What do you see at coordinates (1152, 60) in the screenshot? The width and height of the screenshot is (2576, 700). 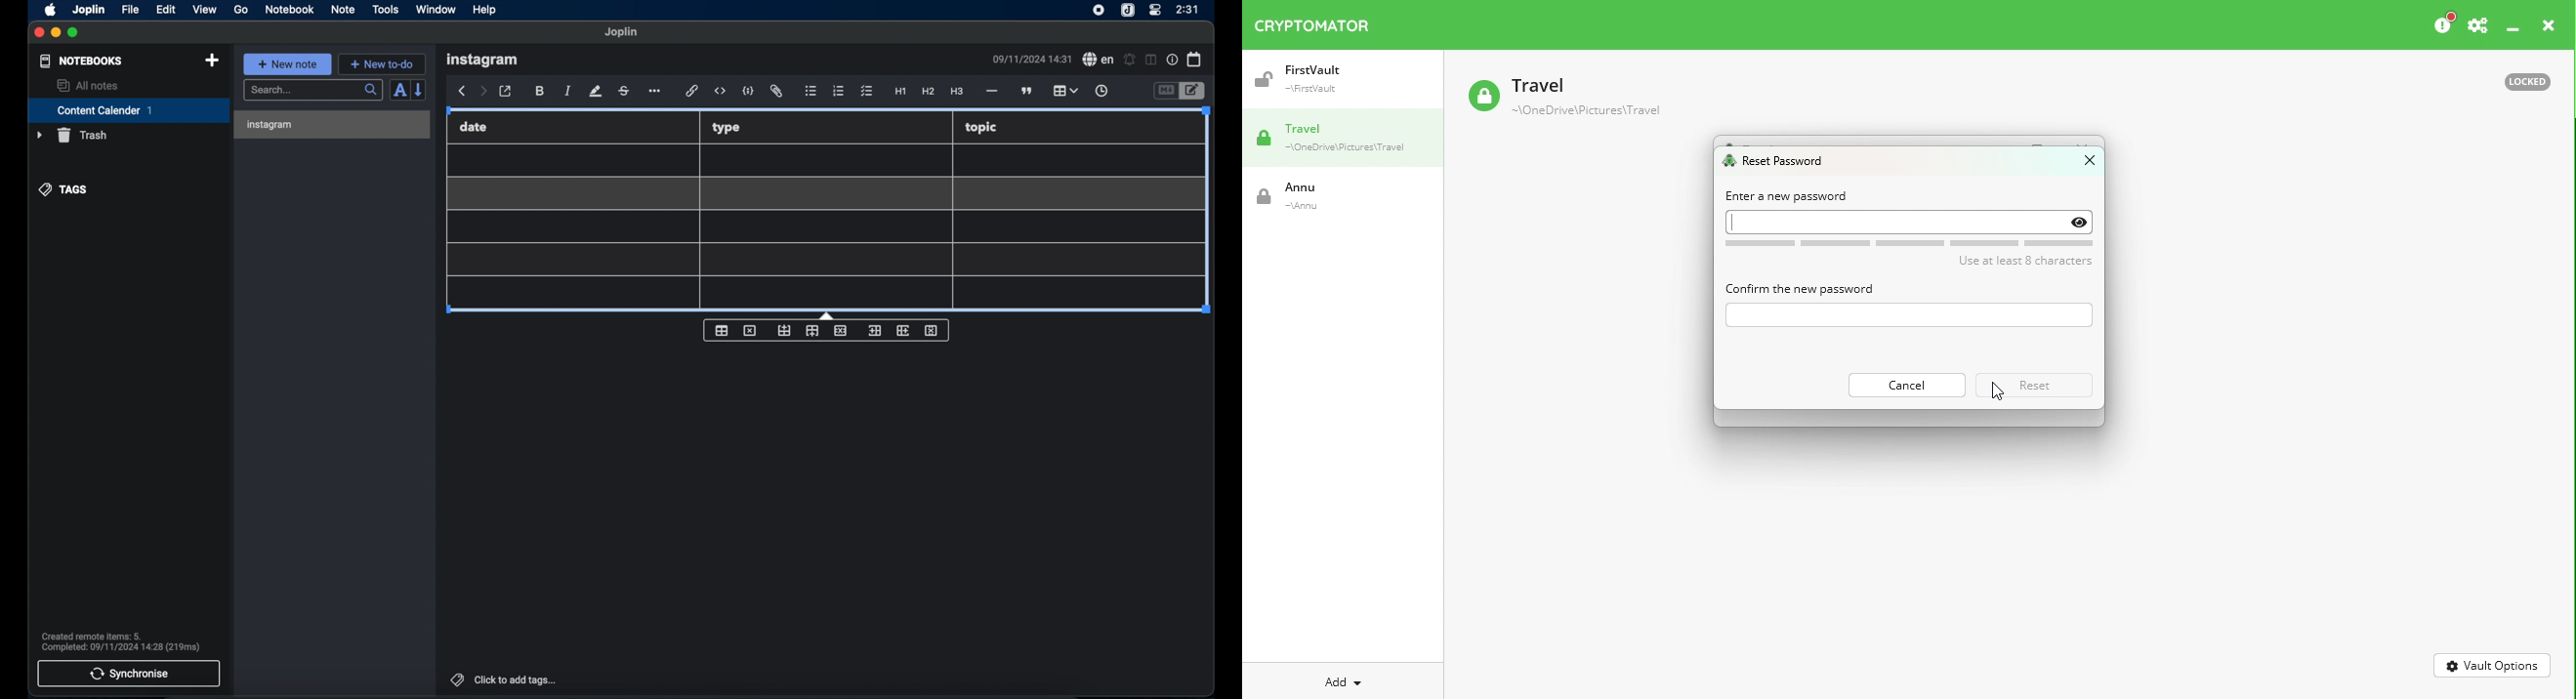 I see `toggle editor layout` at bounding box center [1152, 60].